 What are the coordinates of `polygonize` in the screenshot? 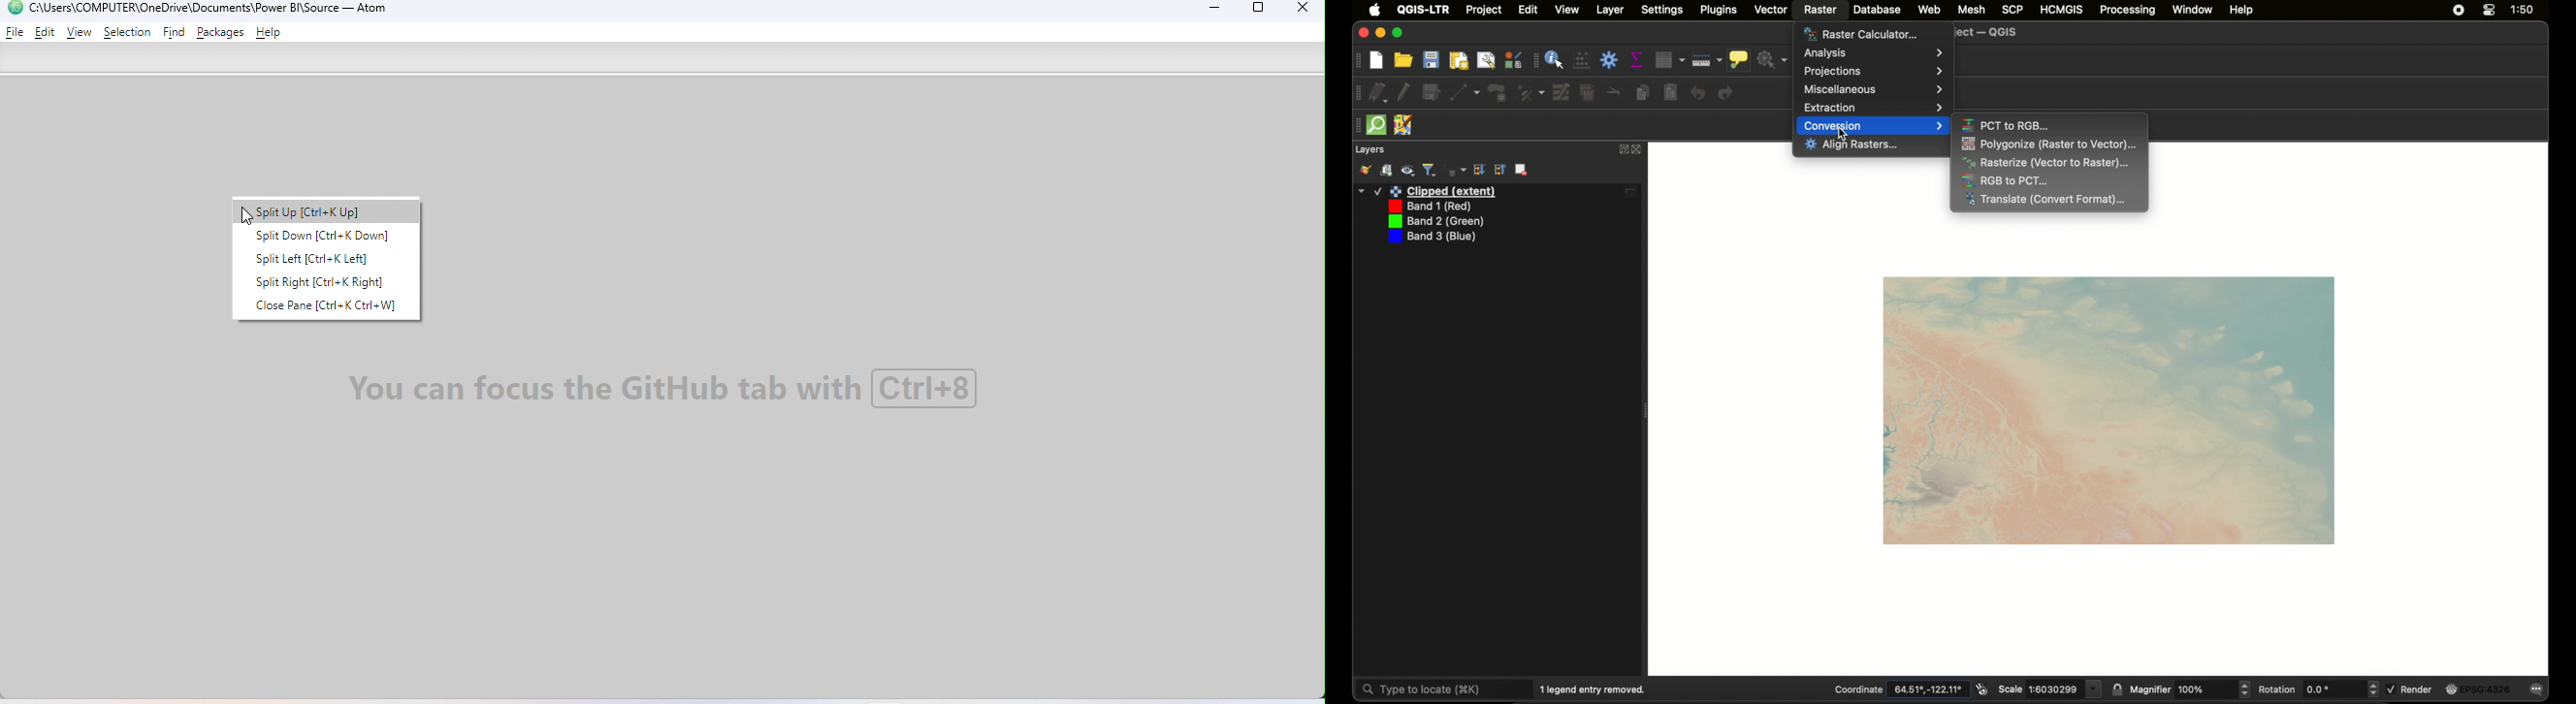 It's located at (2050, 145).